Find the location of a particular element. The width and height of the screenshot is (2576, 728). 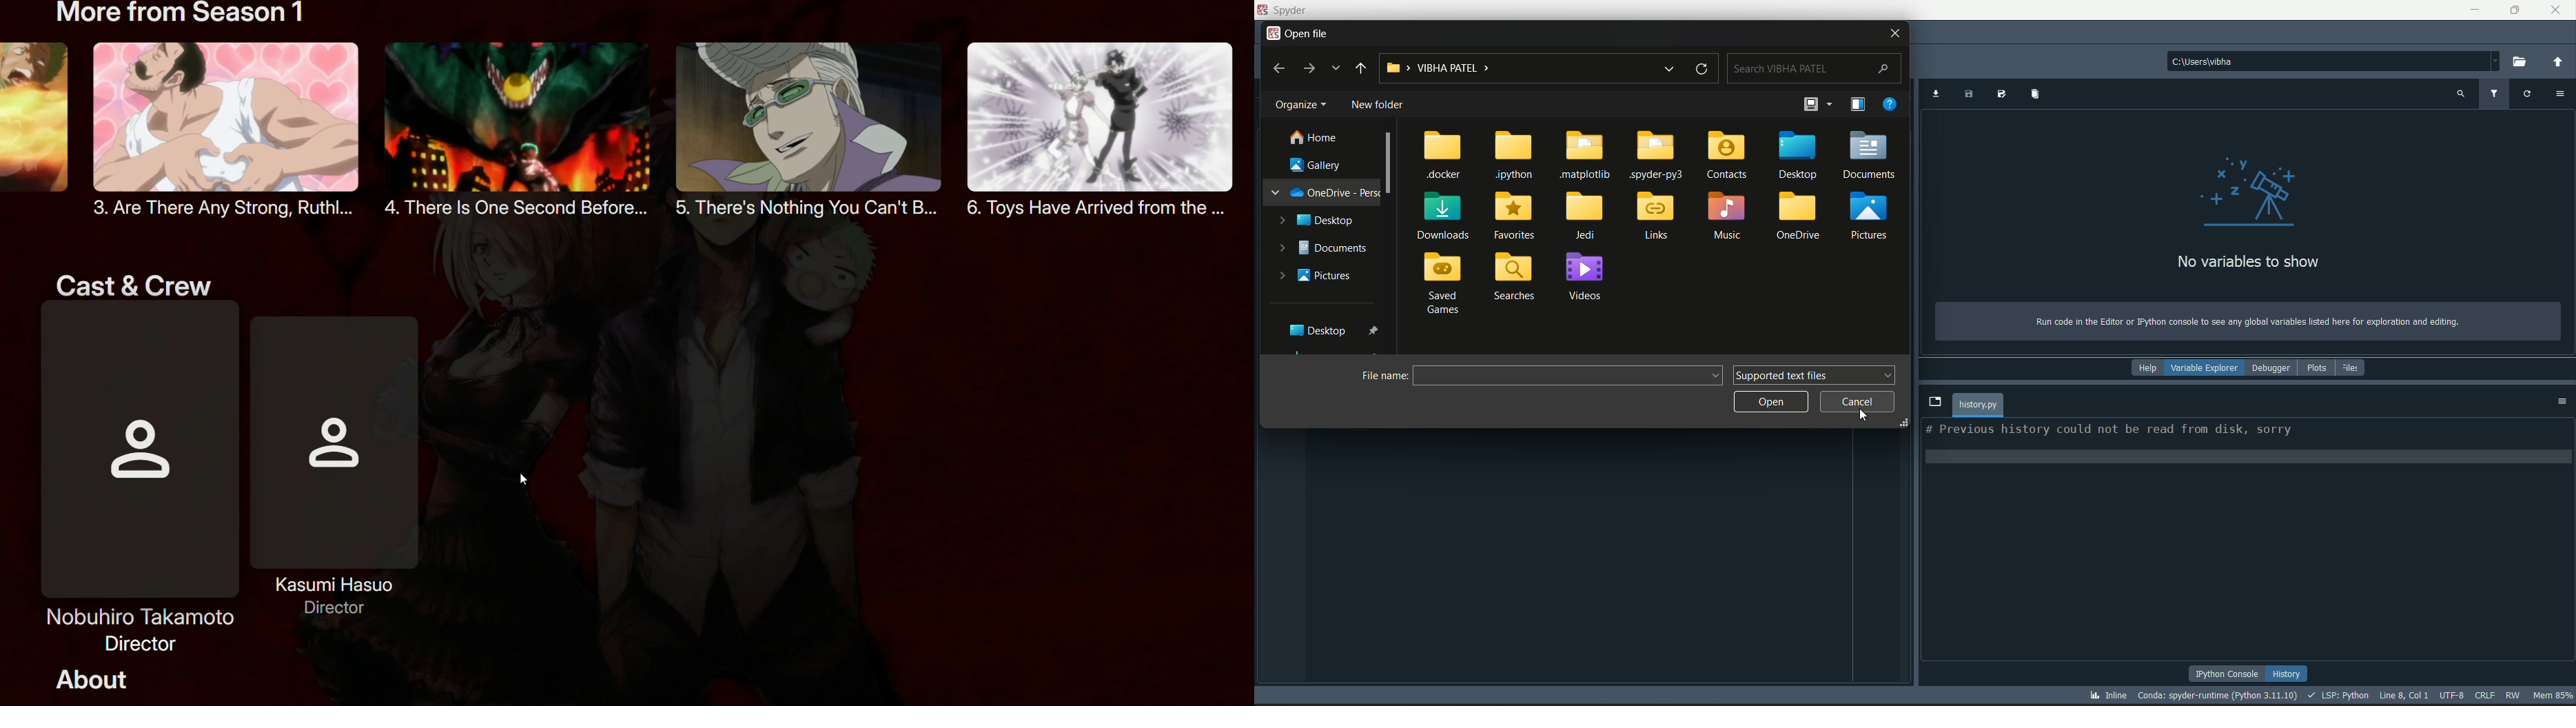

browse tabs is located at coordinates (1934, 403).